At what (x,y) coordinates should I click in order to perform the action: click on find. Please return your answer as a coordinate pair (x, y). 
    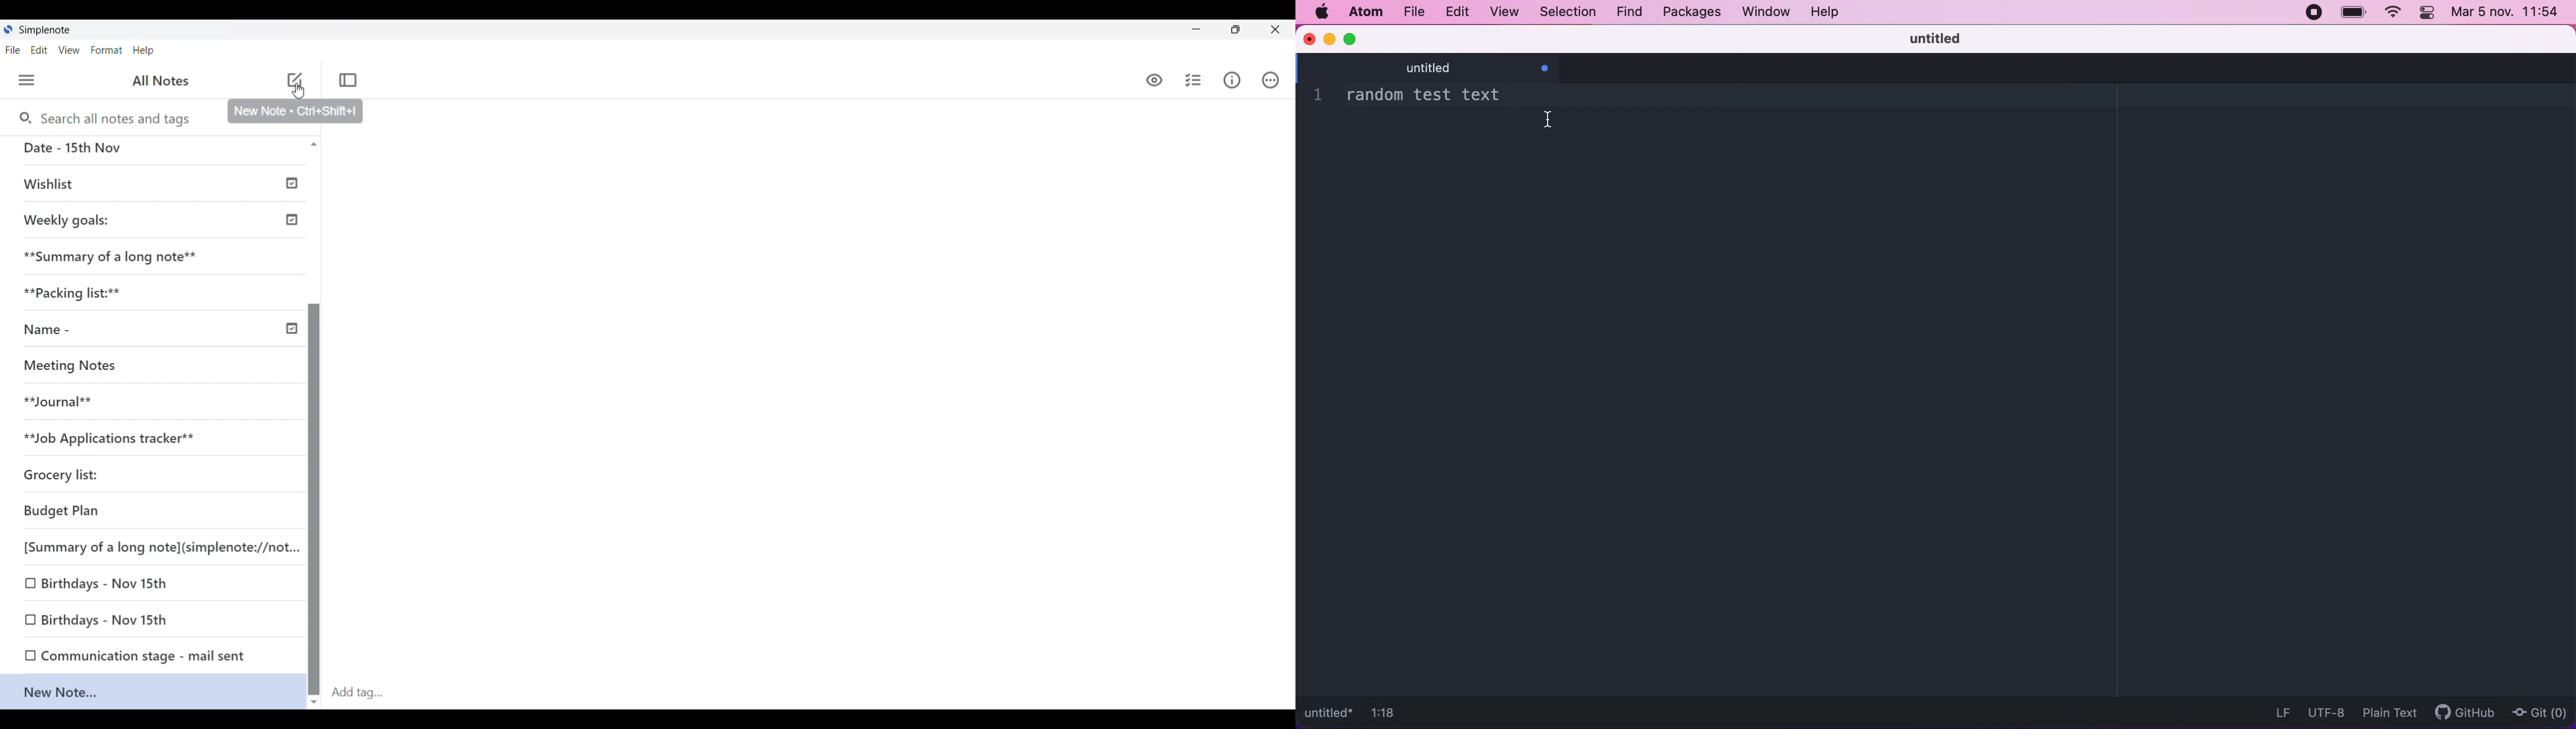
    Looking at the image, I should click on (1626, 12).